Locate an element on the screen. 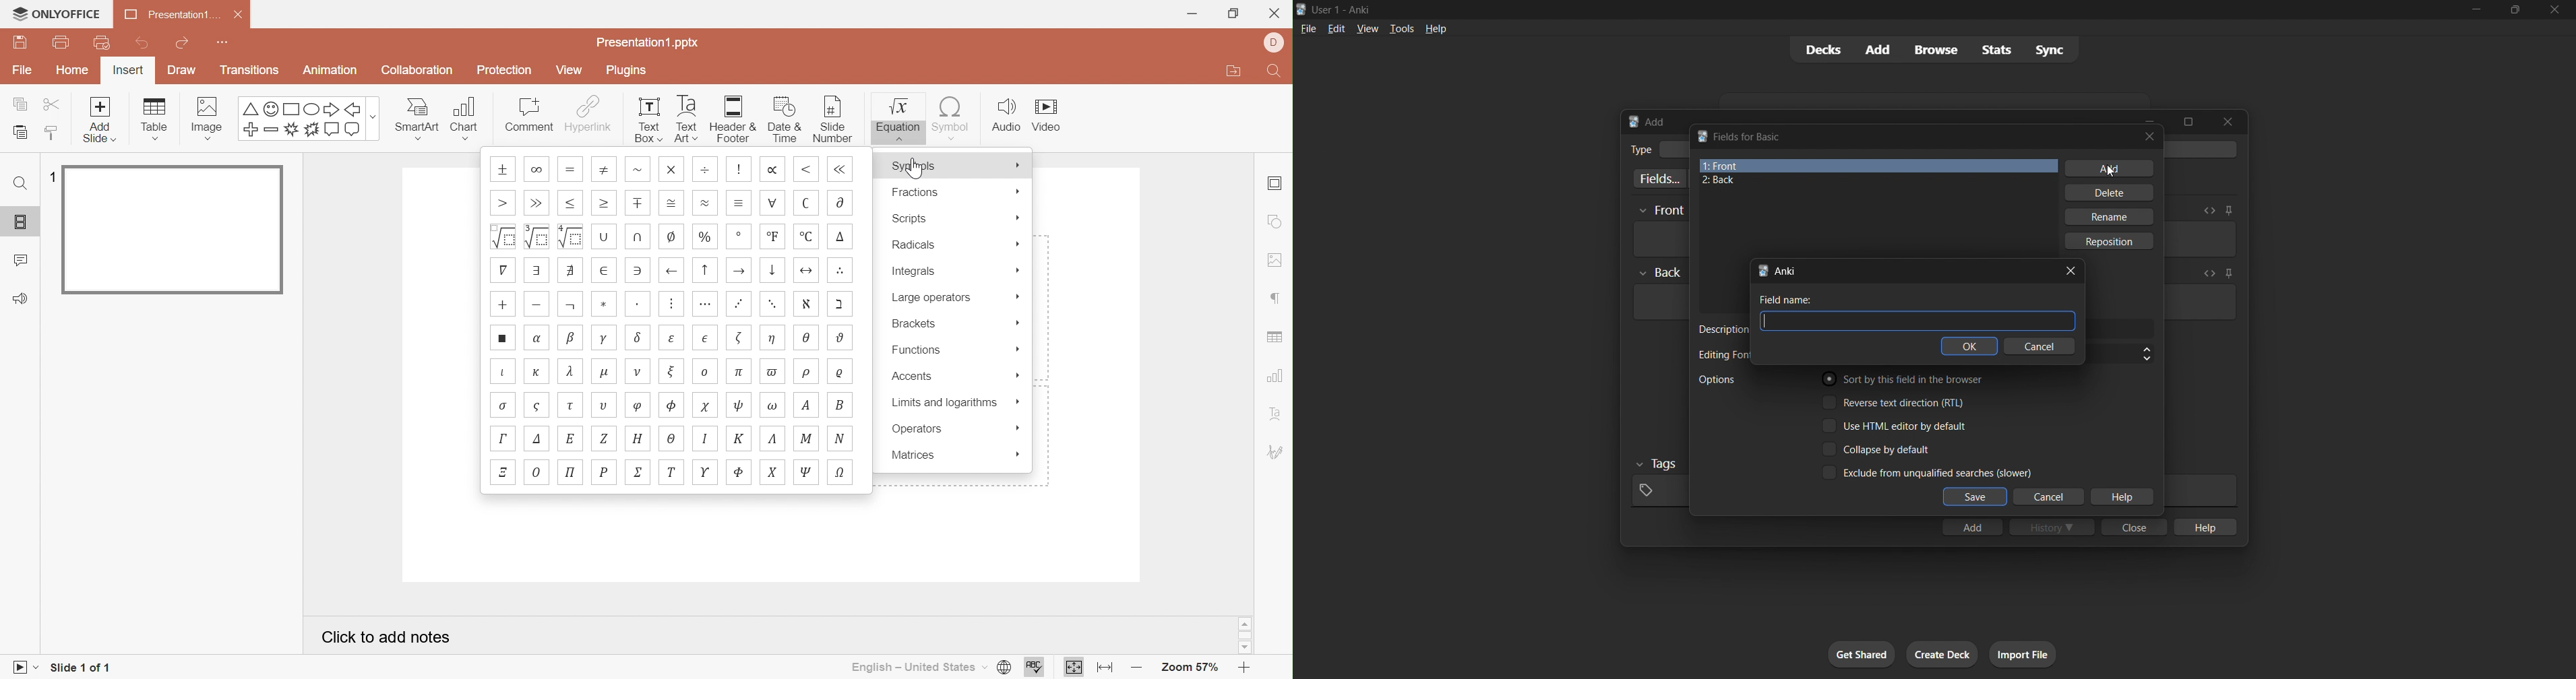  Toggle is located at coordinates (1878, 449).